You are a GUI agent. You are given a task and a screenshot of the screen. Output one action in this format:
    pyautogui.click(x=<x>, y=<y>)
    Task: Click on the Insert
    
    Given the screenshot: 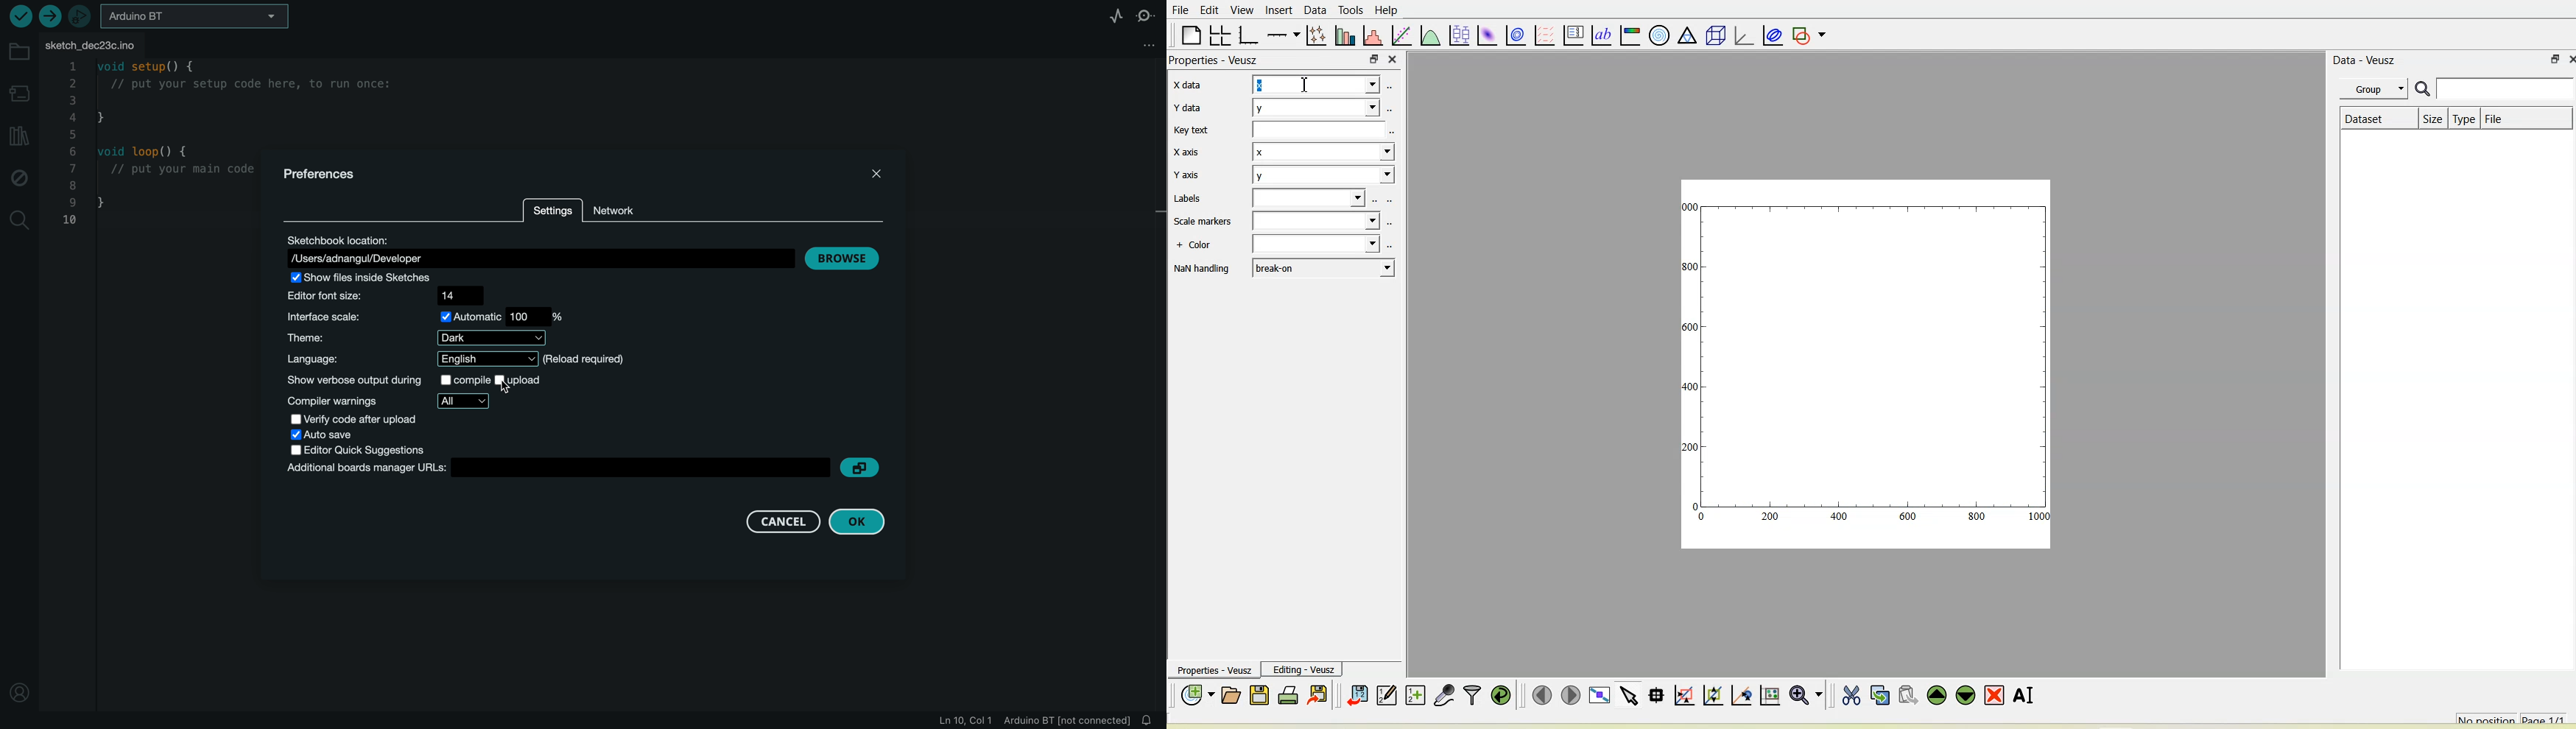 What is the action you would take?
    pyautogui.click(x=1278, y=10)
    